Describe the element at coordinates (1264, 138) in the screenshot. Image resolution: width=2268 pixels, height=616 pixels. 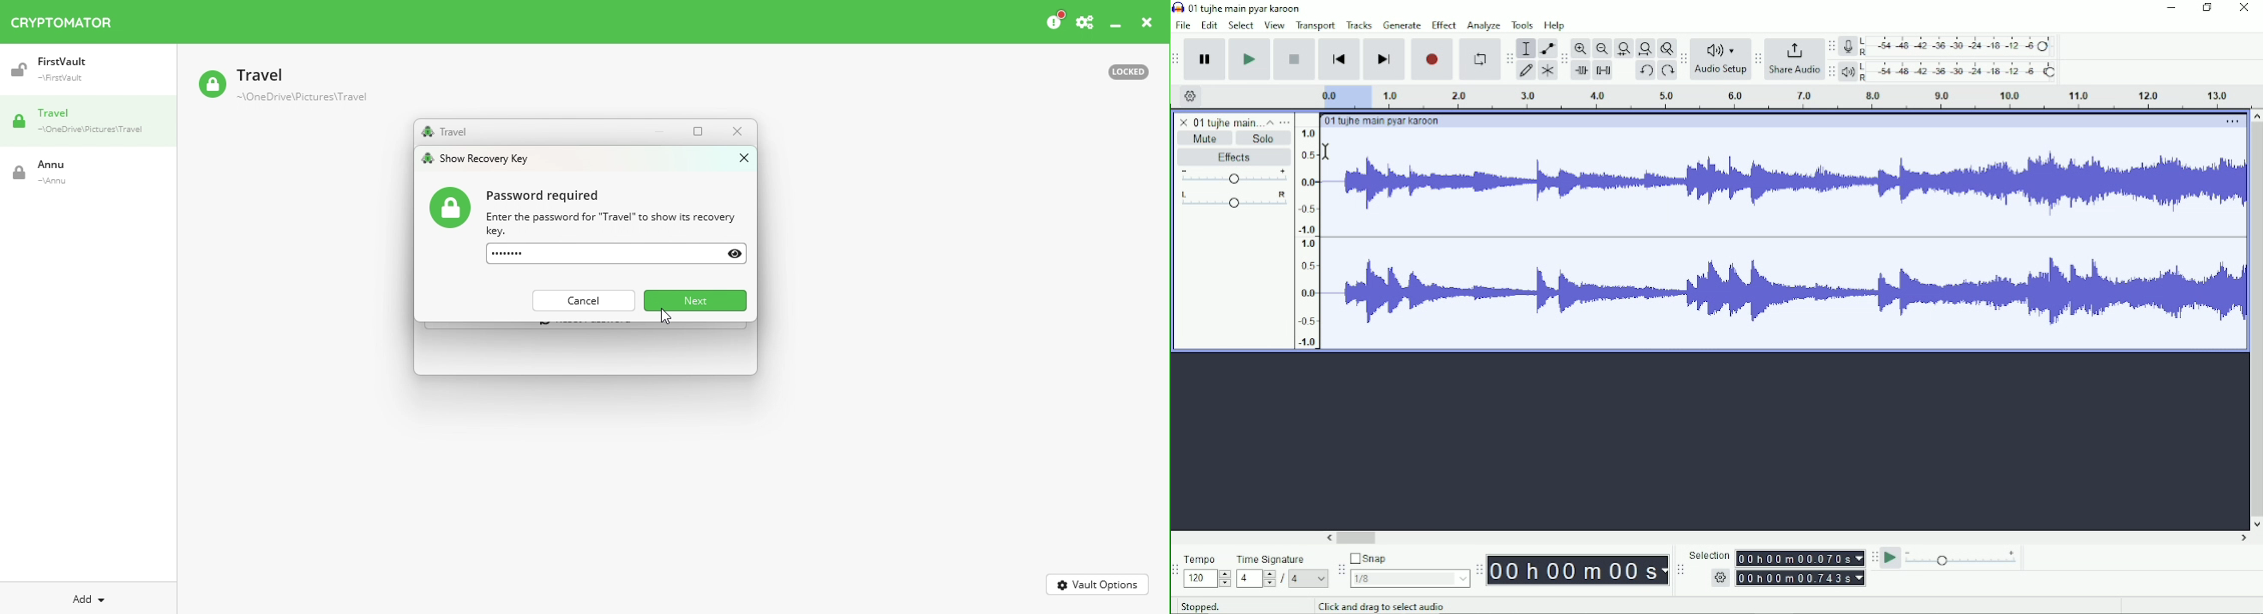
I see `Solo` at that location.